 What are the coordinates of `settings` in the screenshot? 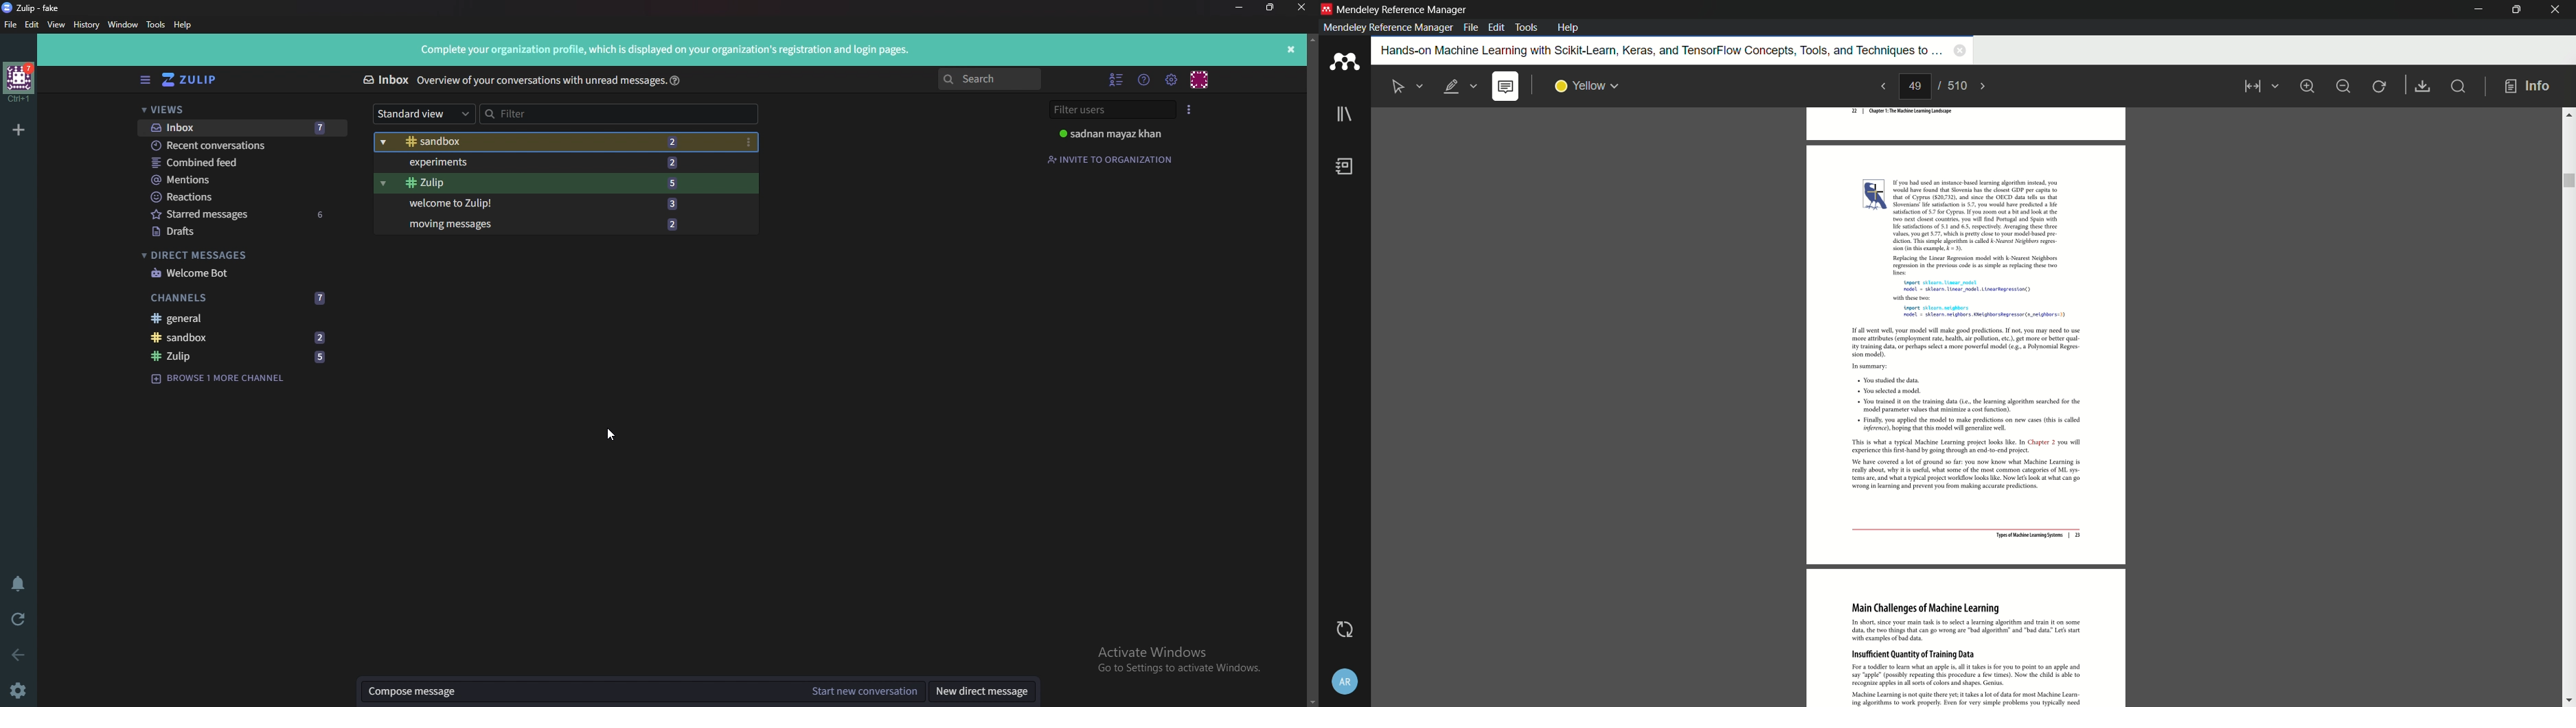 It's located at (19, 692).